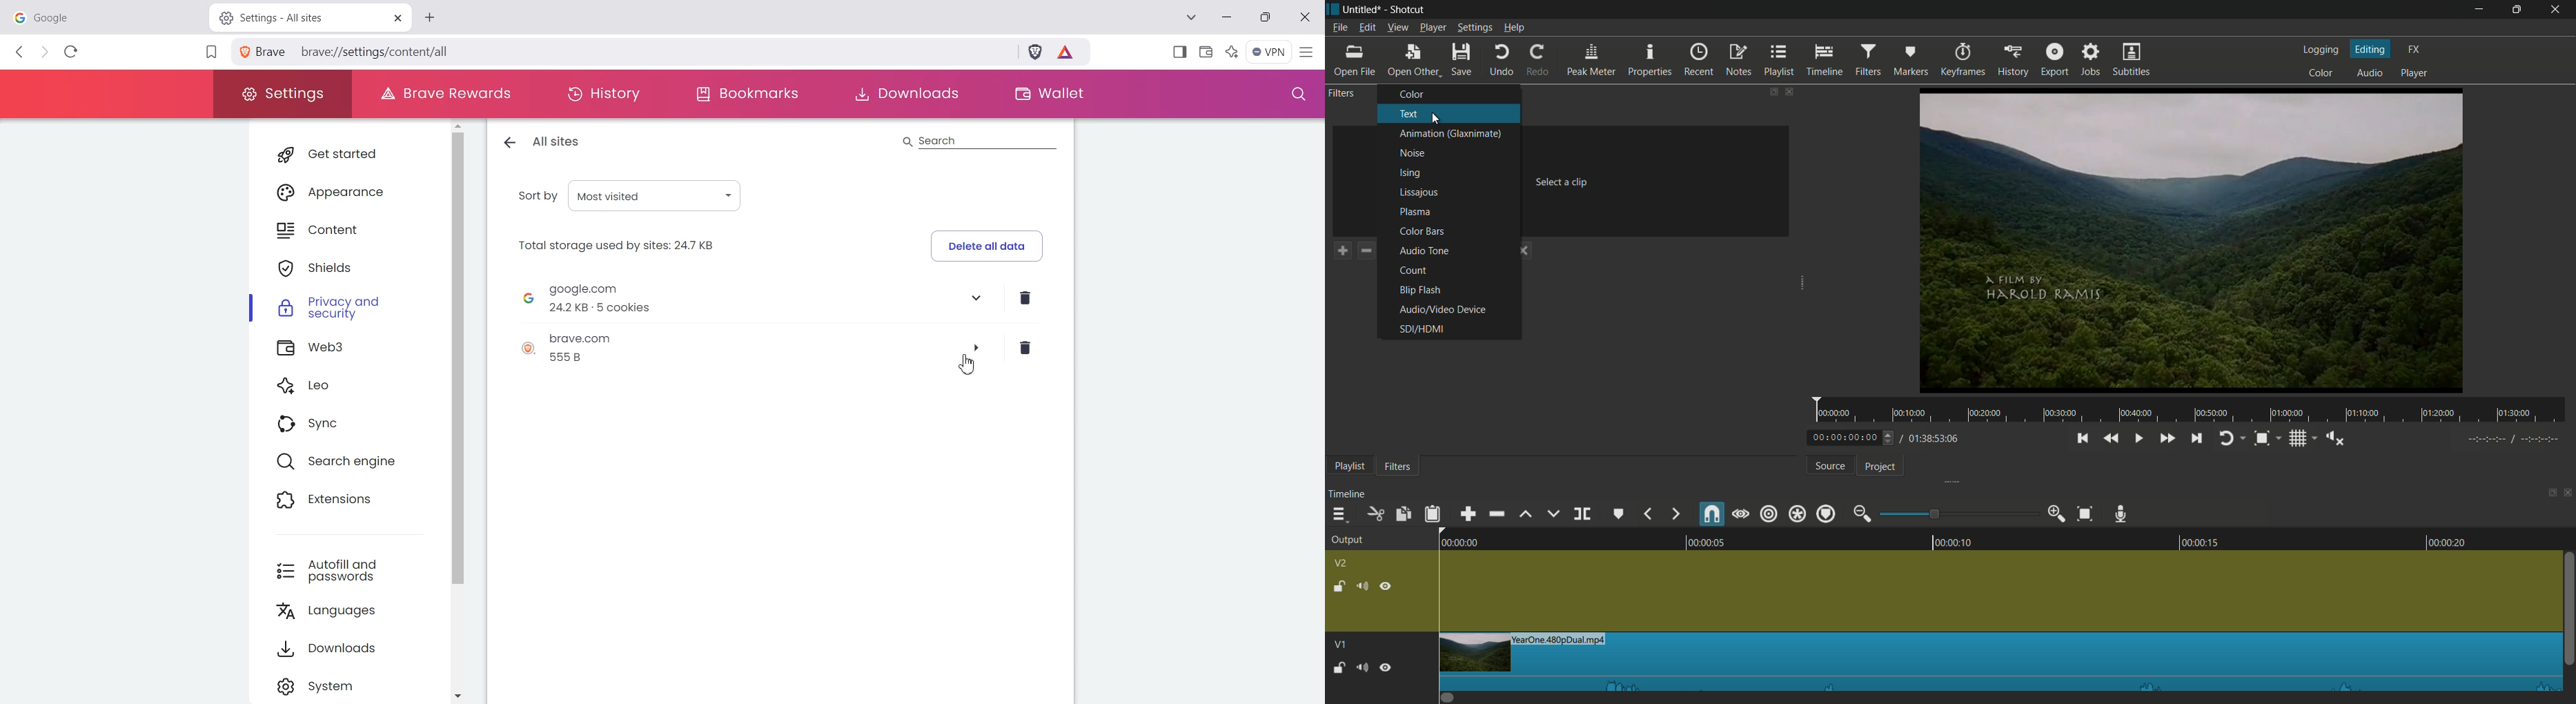 This screenshot has height=728, width=2576. I want to click on v2, so click(1342, 563).